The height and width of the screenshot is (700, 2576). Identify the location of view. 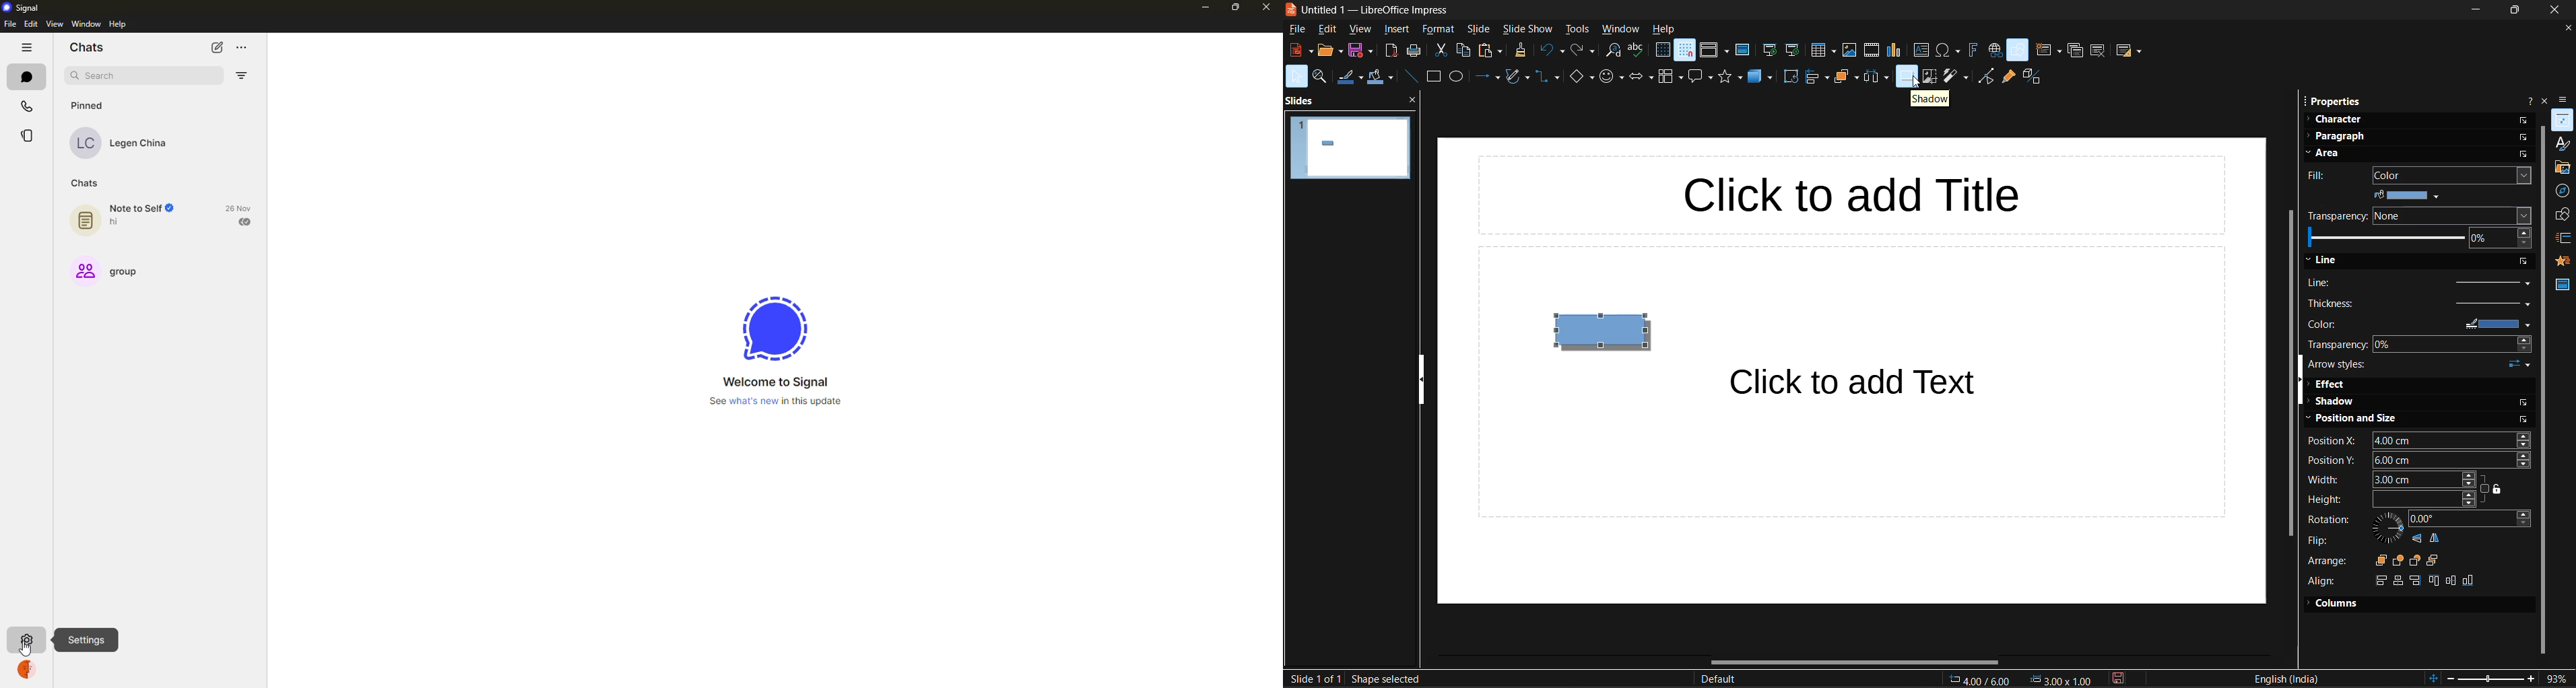
(55, 25).